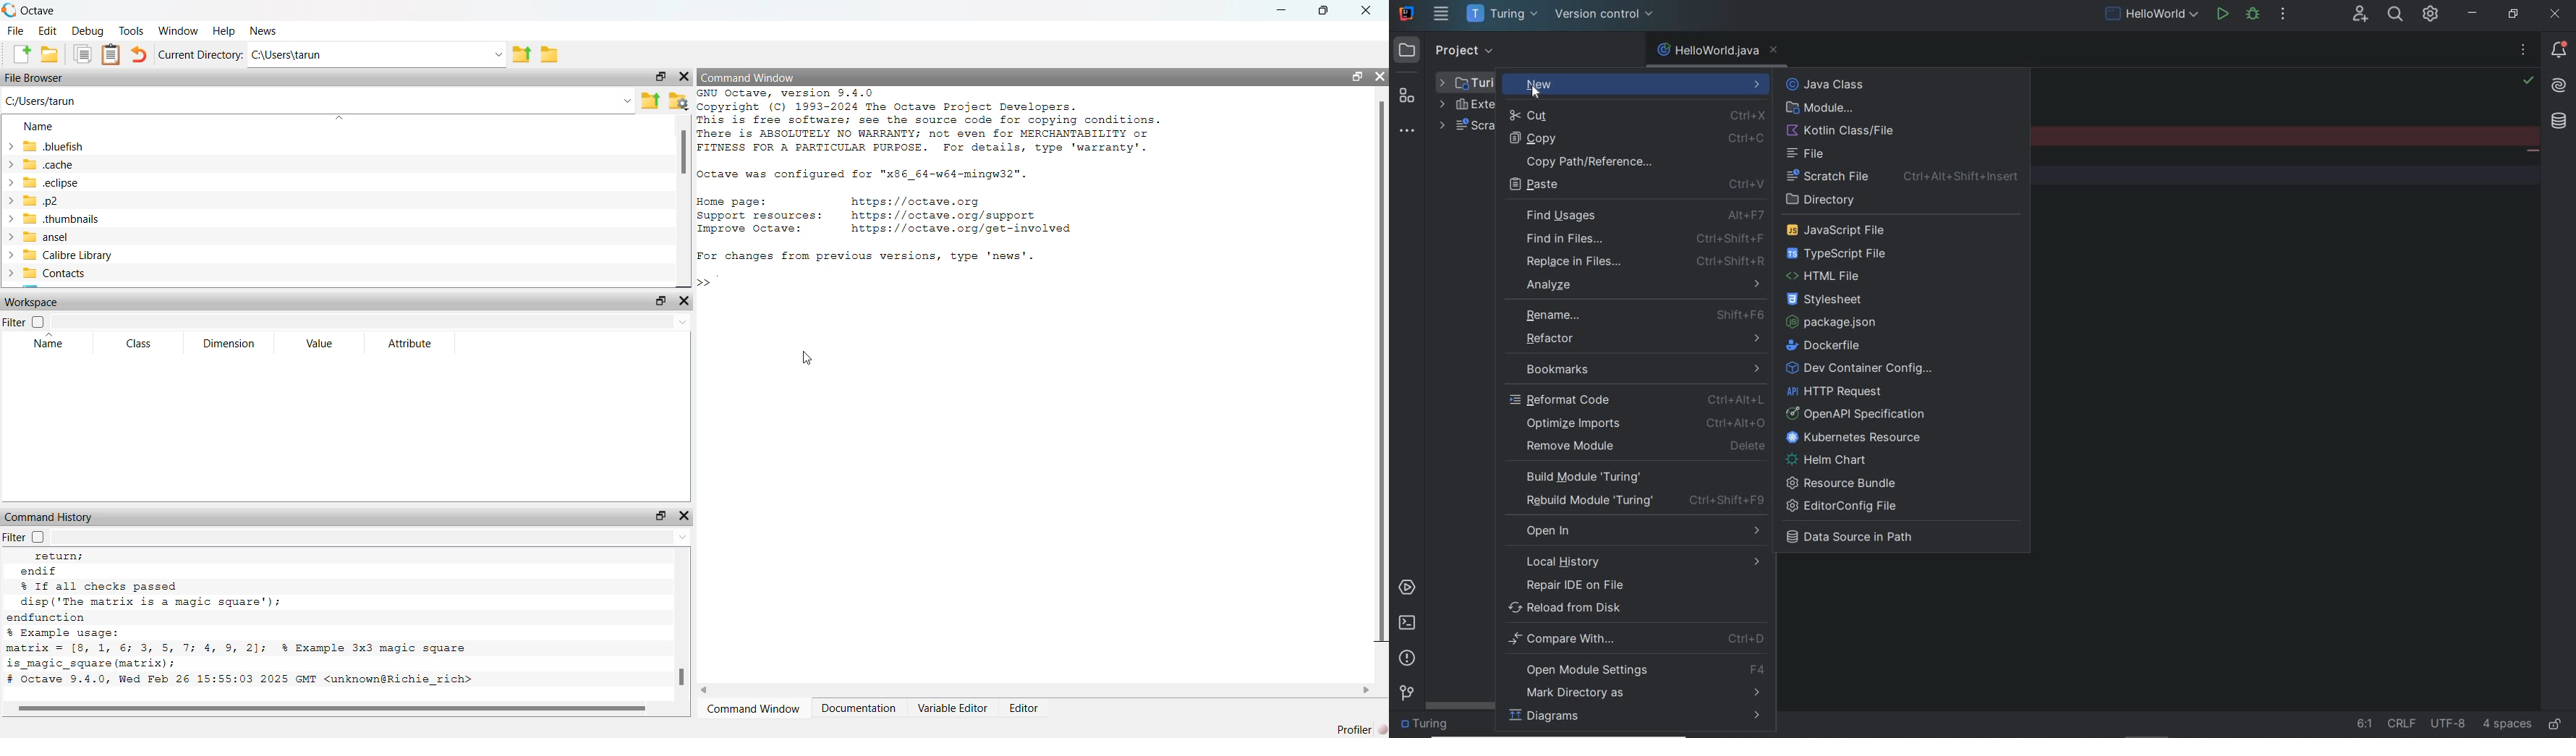  I want to click on more options, so click(2523, 52).